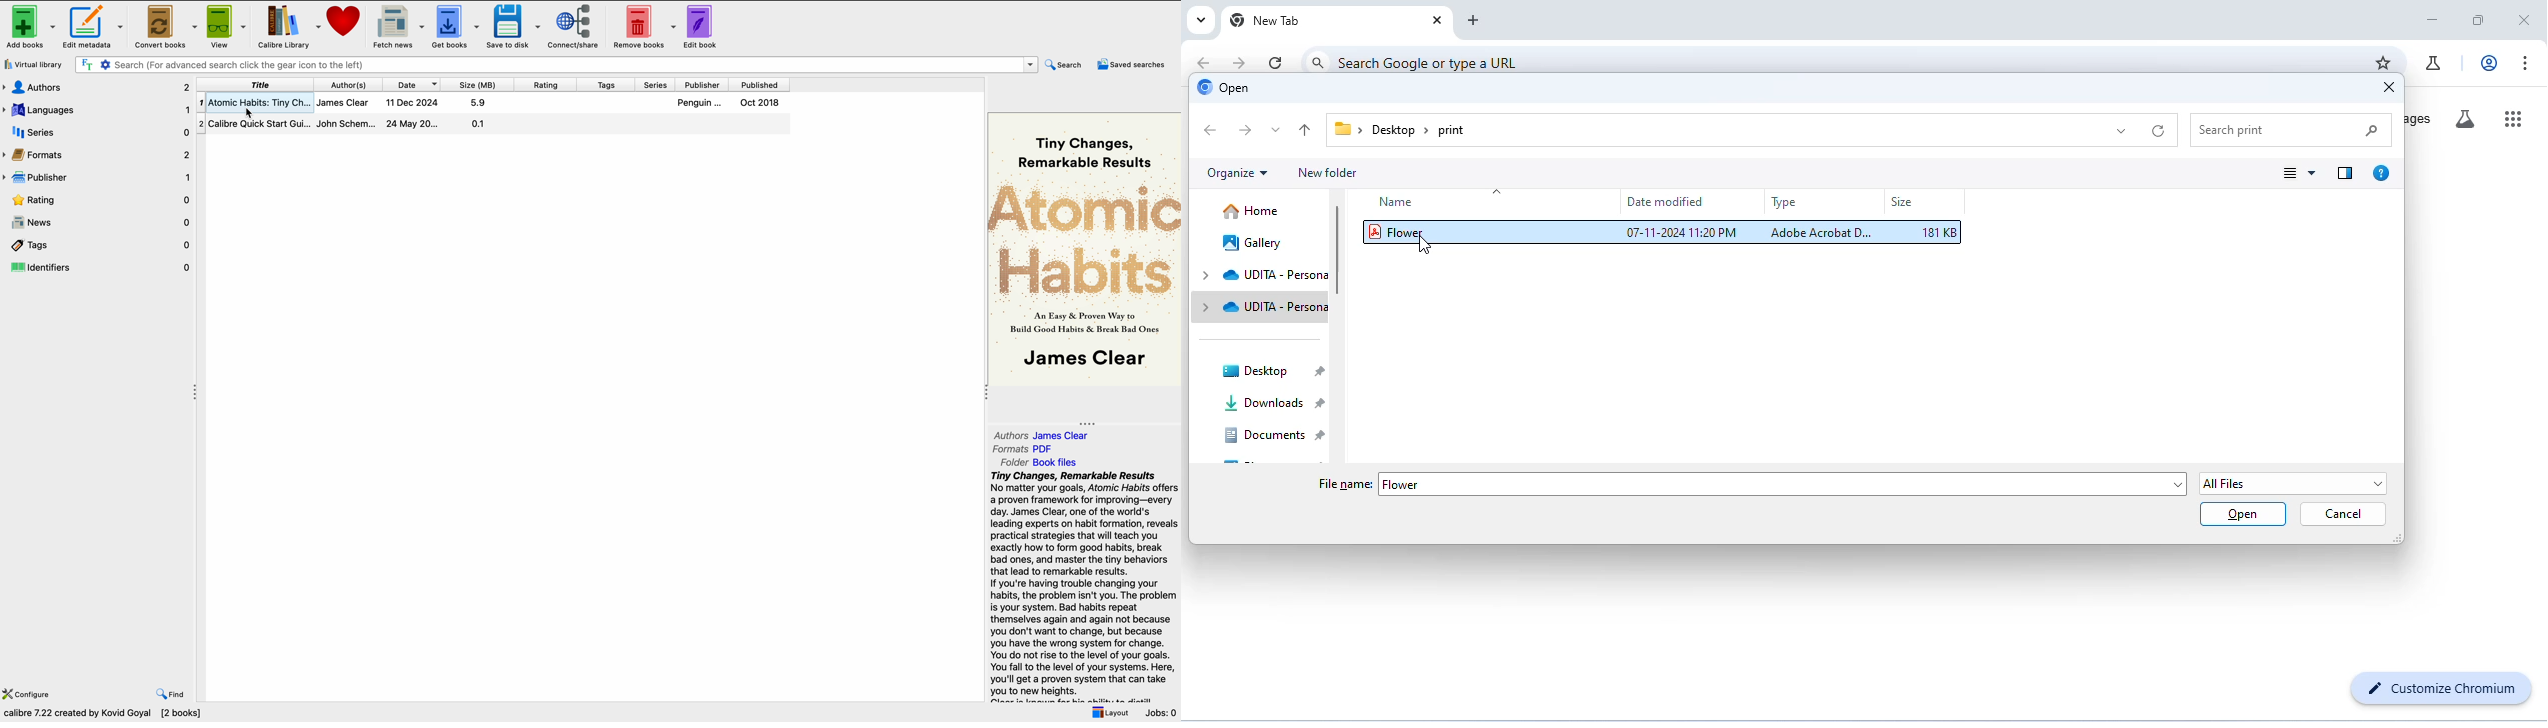 This screenshot has height=728, width=2548. I want to click on customize chromium, so click(2439, 689).